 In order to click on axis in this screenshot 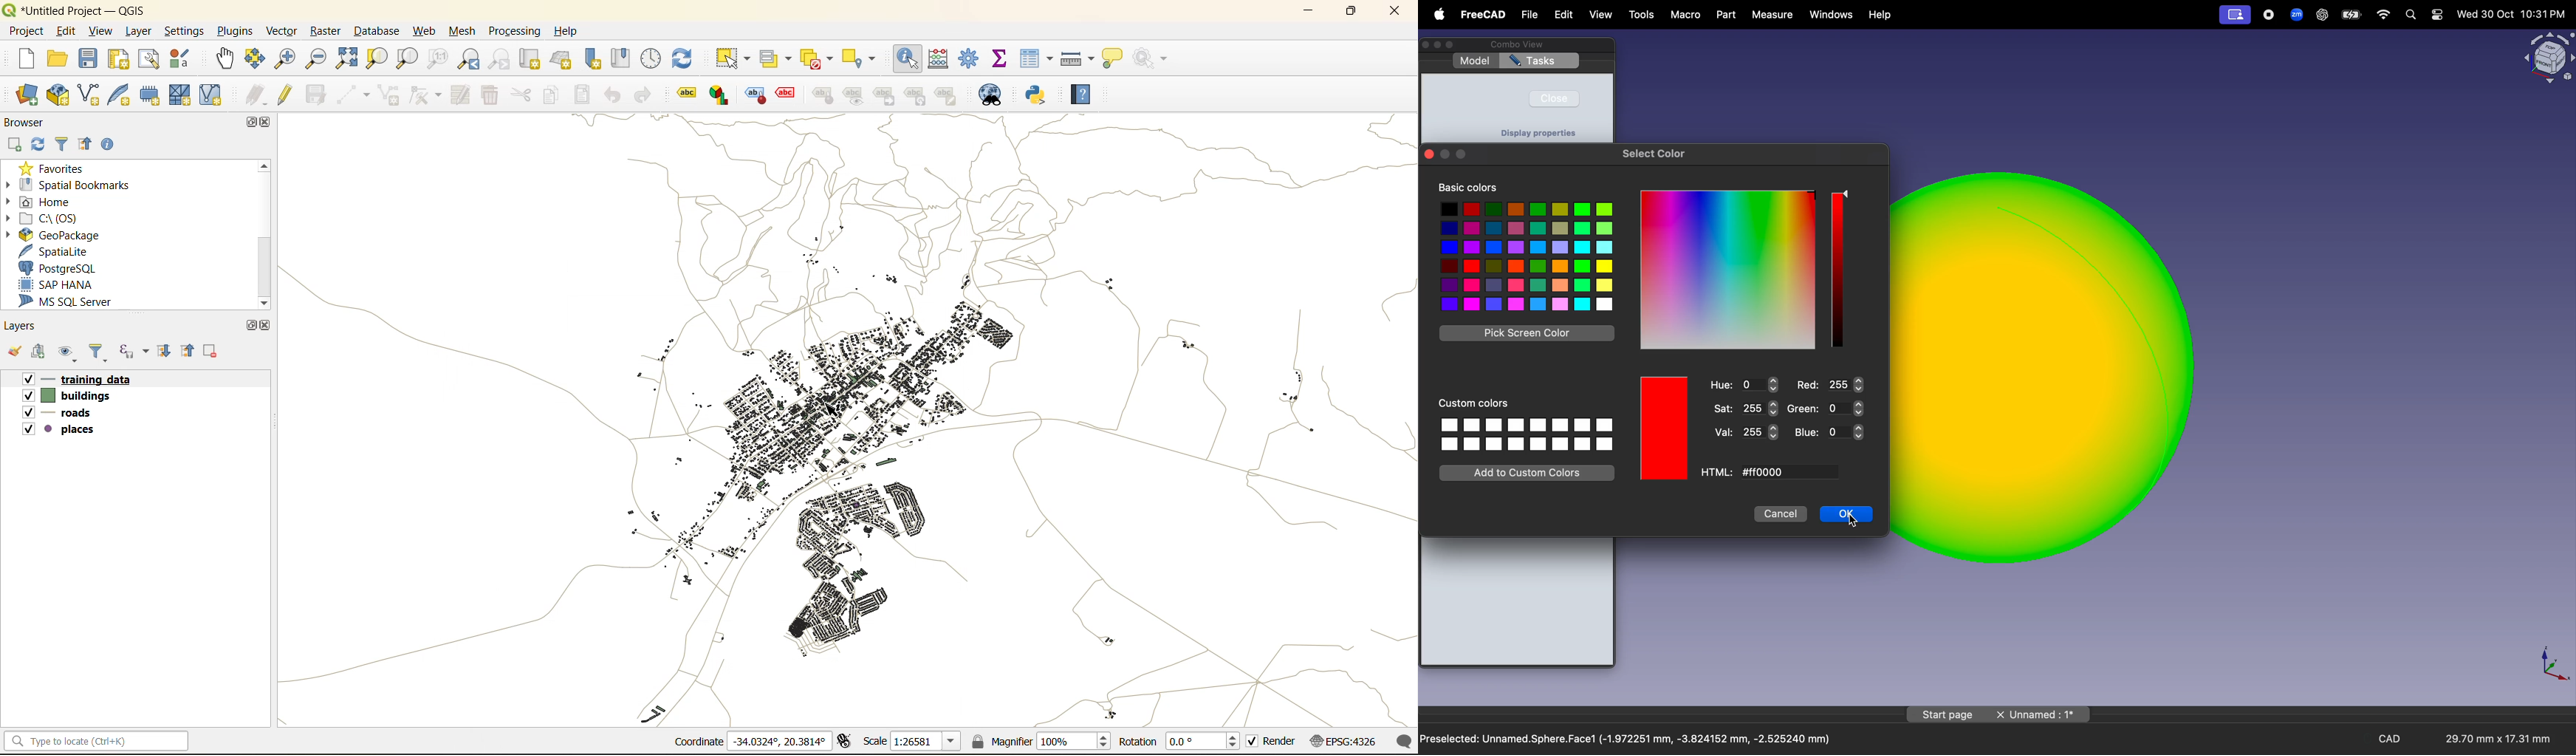, I will do `click(2553, 662)`.